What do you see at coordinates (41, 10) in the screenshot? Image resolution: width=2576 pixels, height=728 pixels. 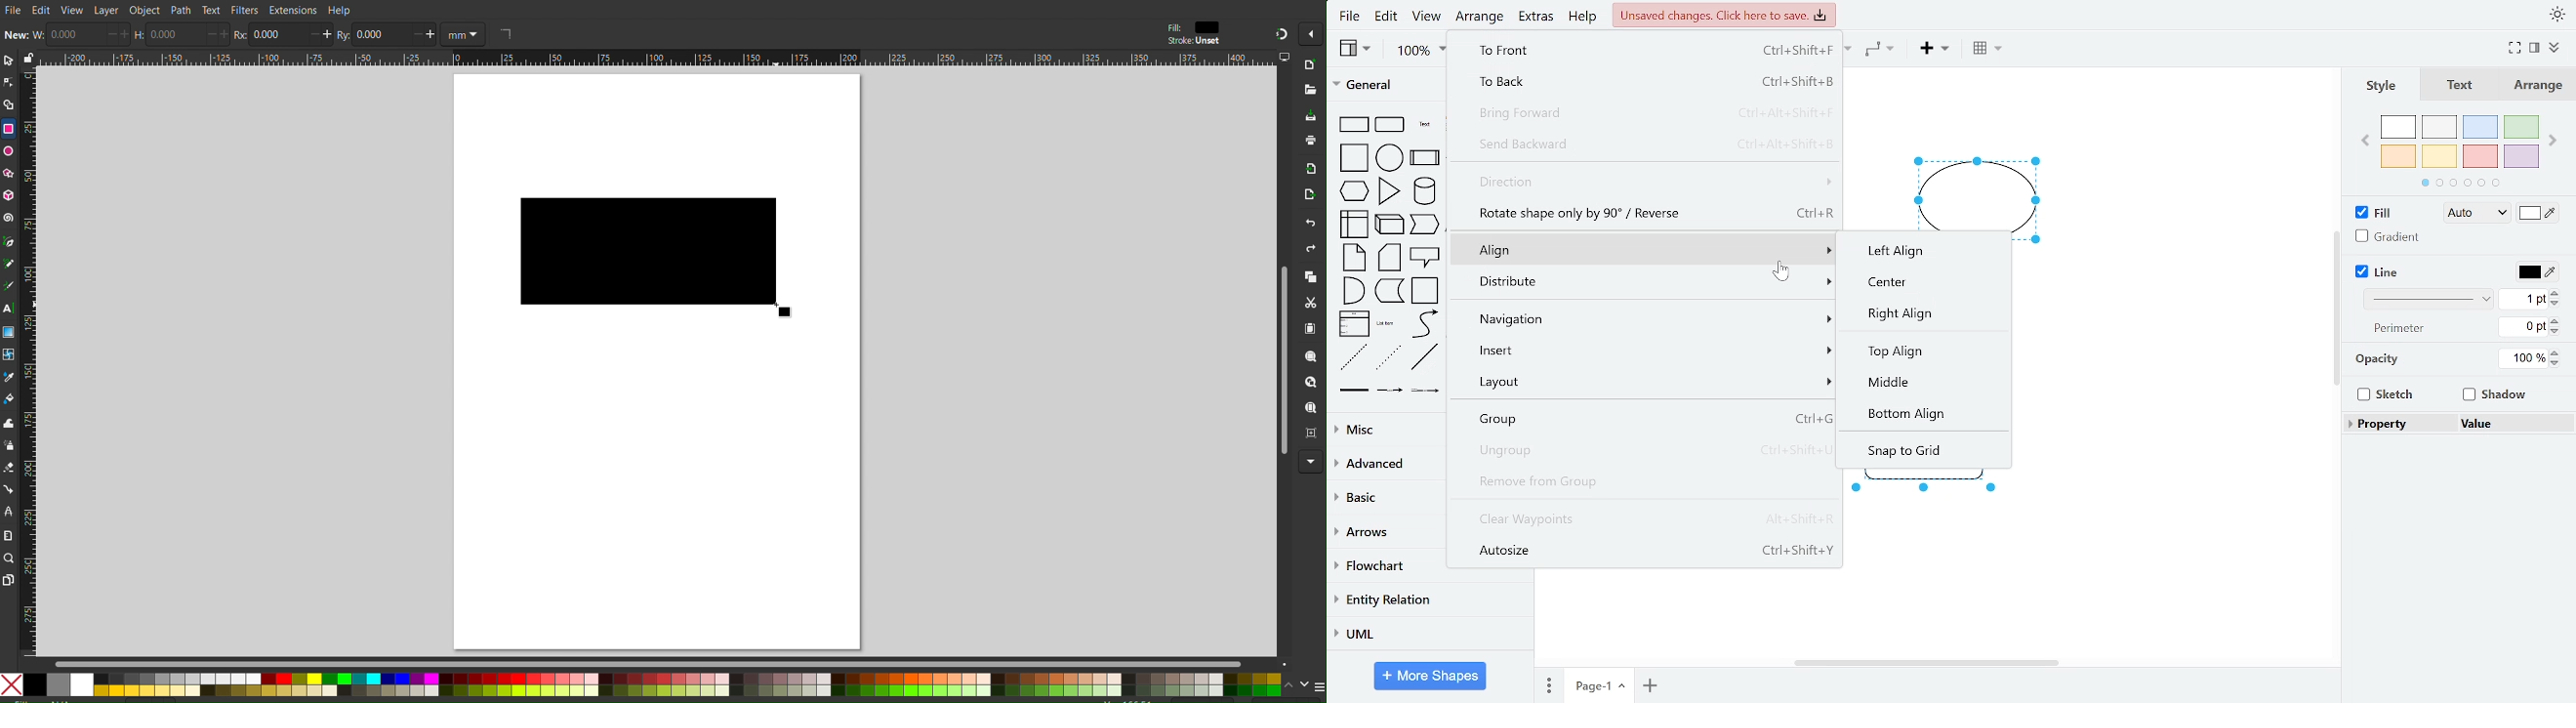 I see `Edit` at bounding box center [41, 10].